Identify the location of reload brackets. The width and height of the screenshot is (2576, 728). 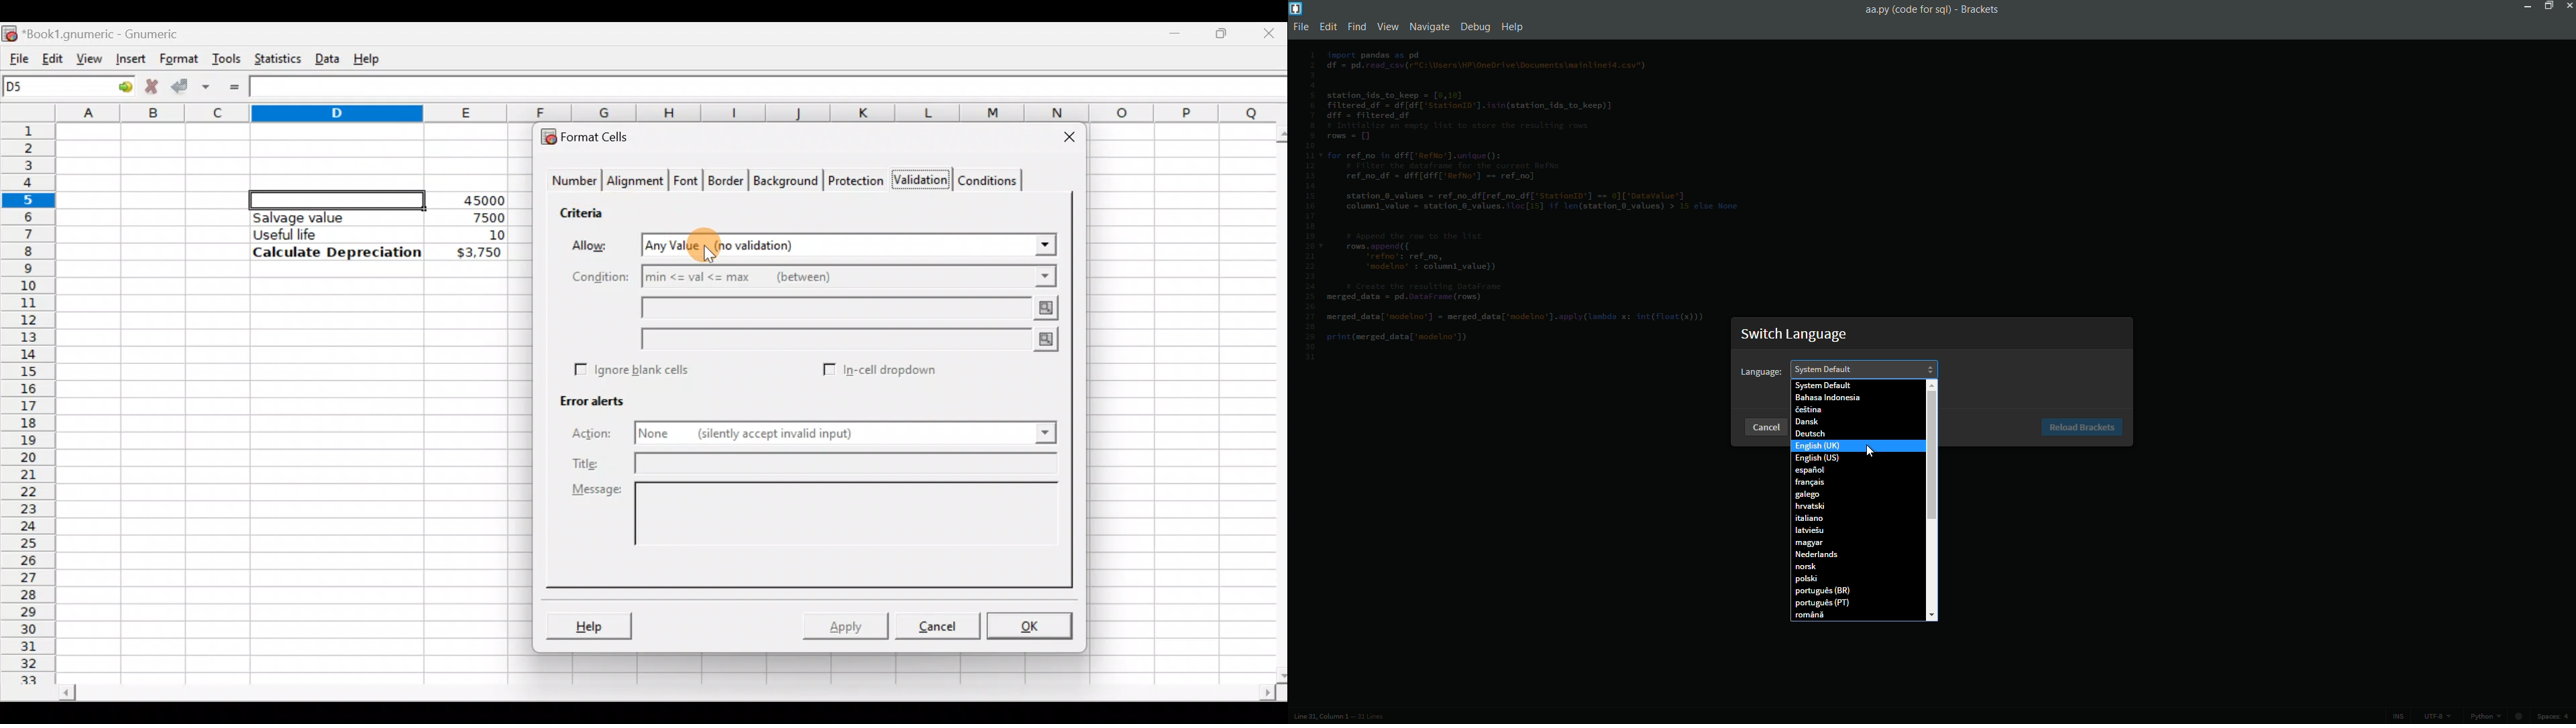
(2082, 428).